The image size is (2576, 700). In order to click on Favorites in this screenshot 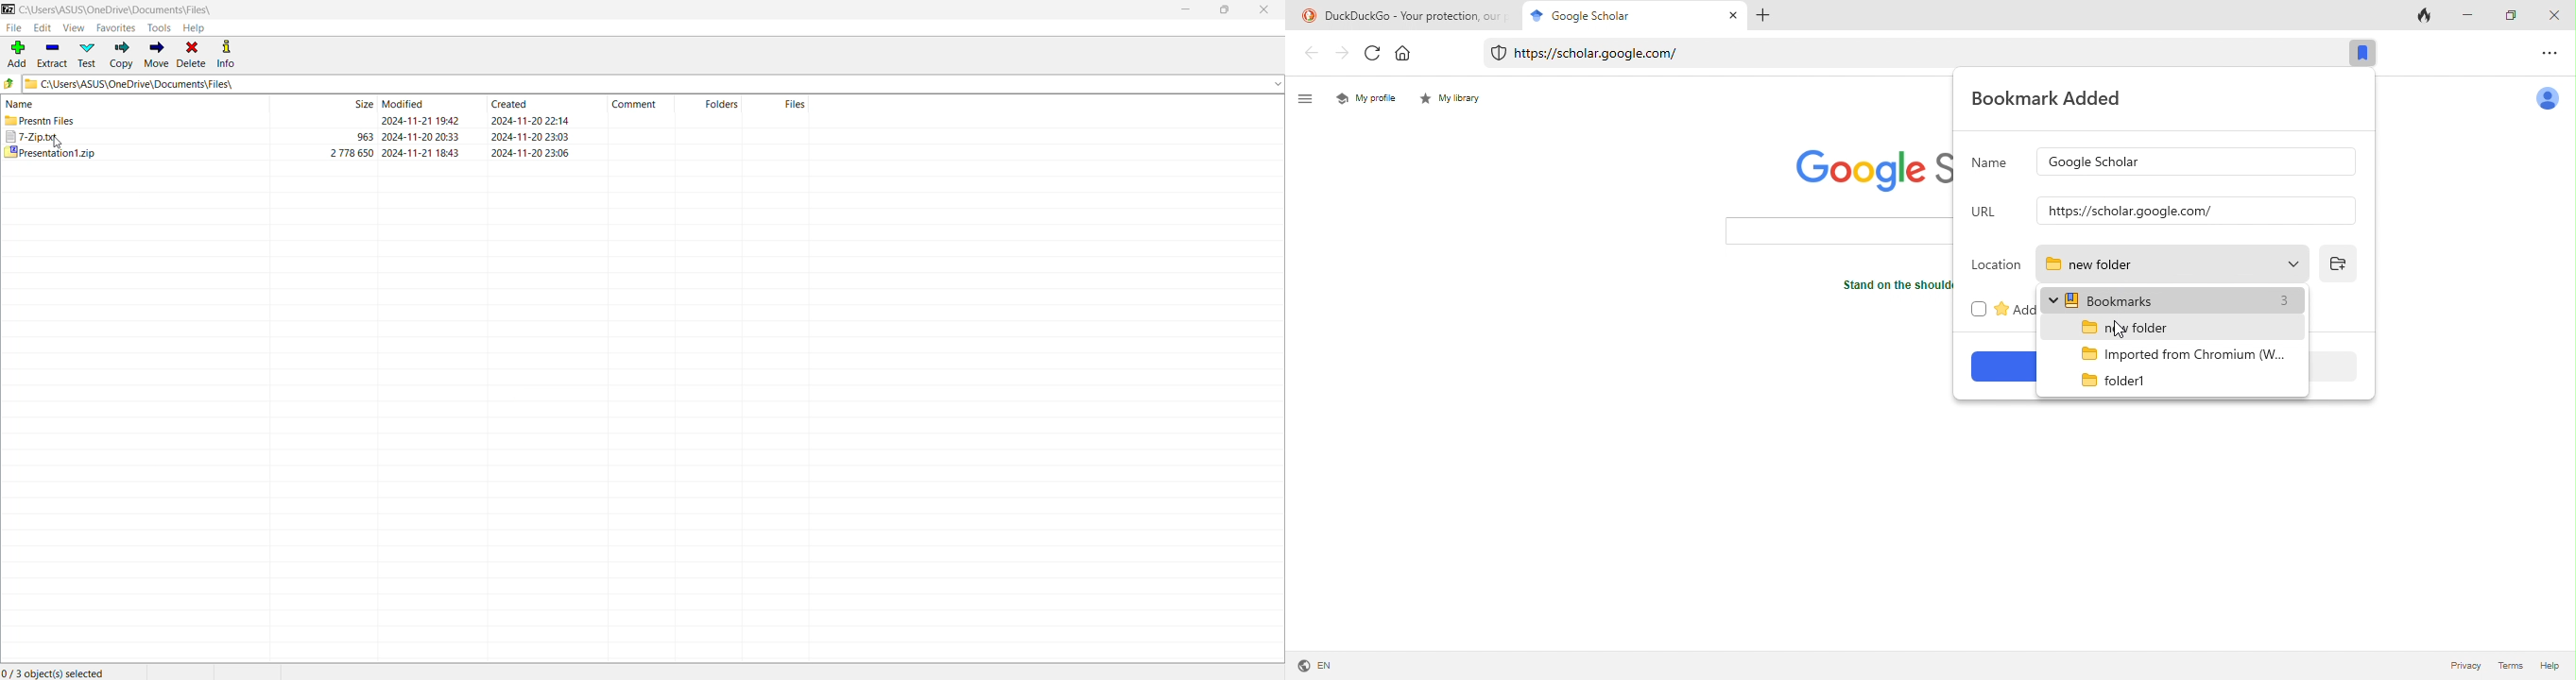, I will do `click(117, 28)`.